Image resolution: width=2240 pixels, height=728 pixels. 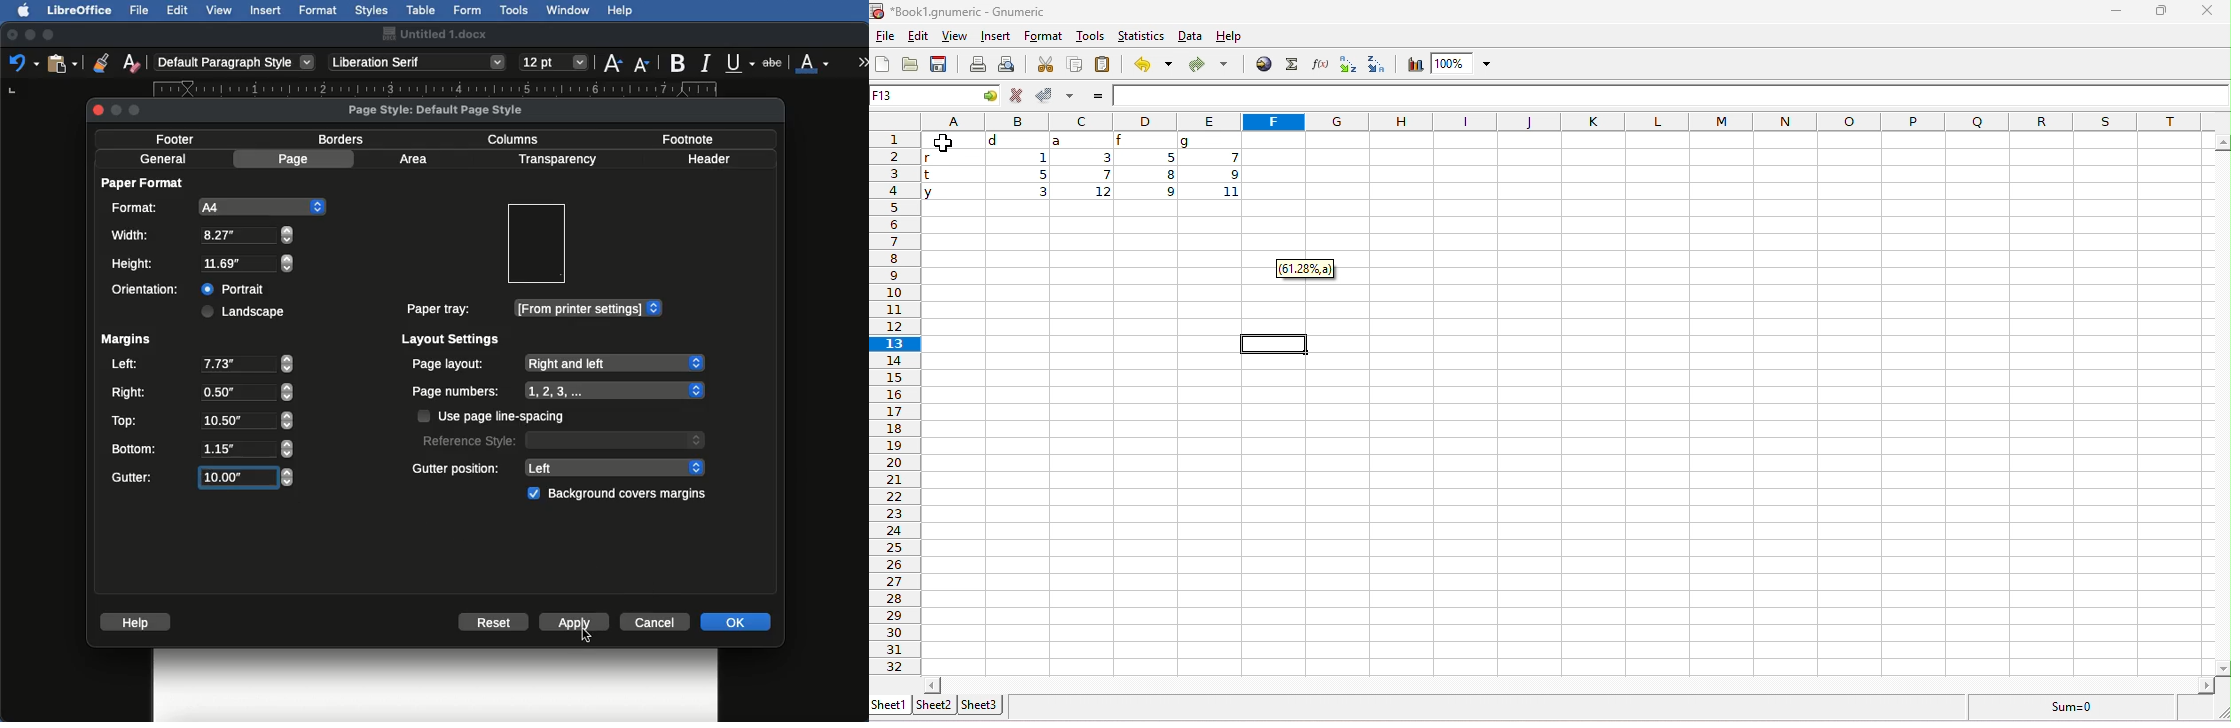 What do you see at coordinates (419, 62) in the screenshot?
I see `Font style` at bounding box center [419, 62].